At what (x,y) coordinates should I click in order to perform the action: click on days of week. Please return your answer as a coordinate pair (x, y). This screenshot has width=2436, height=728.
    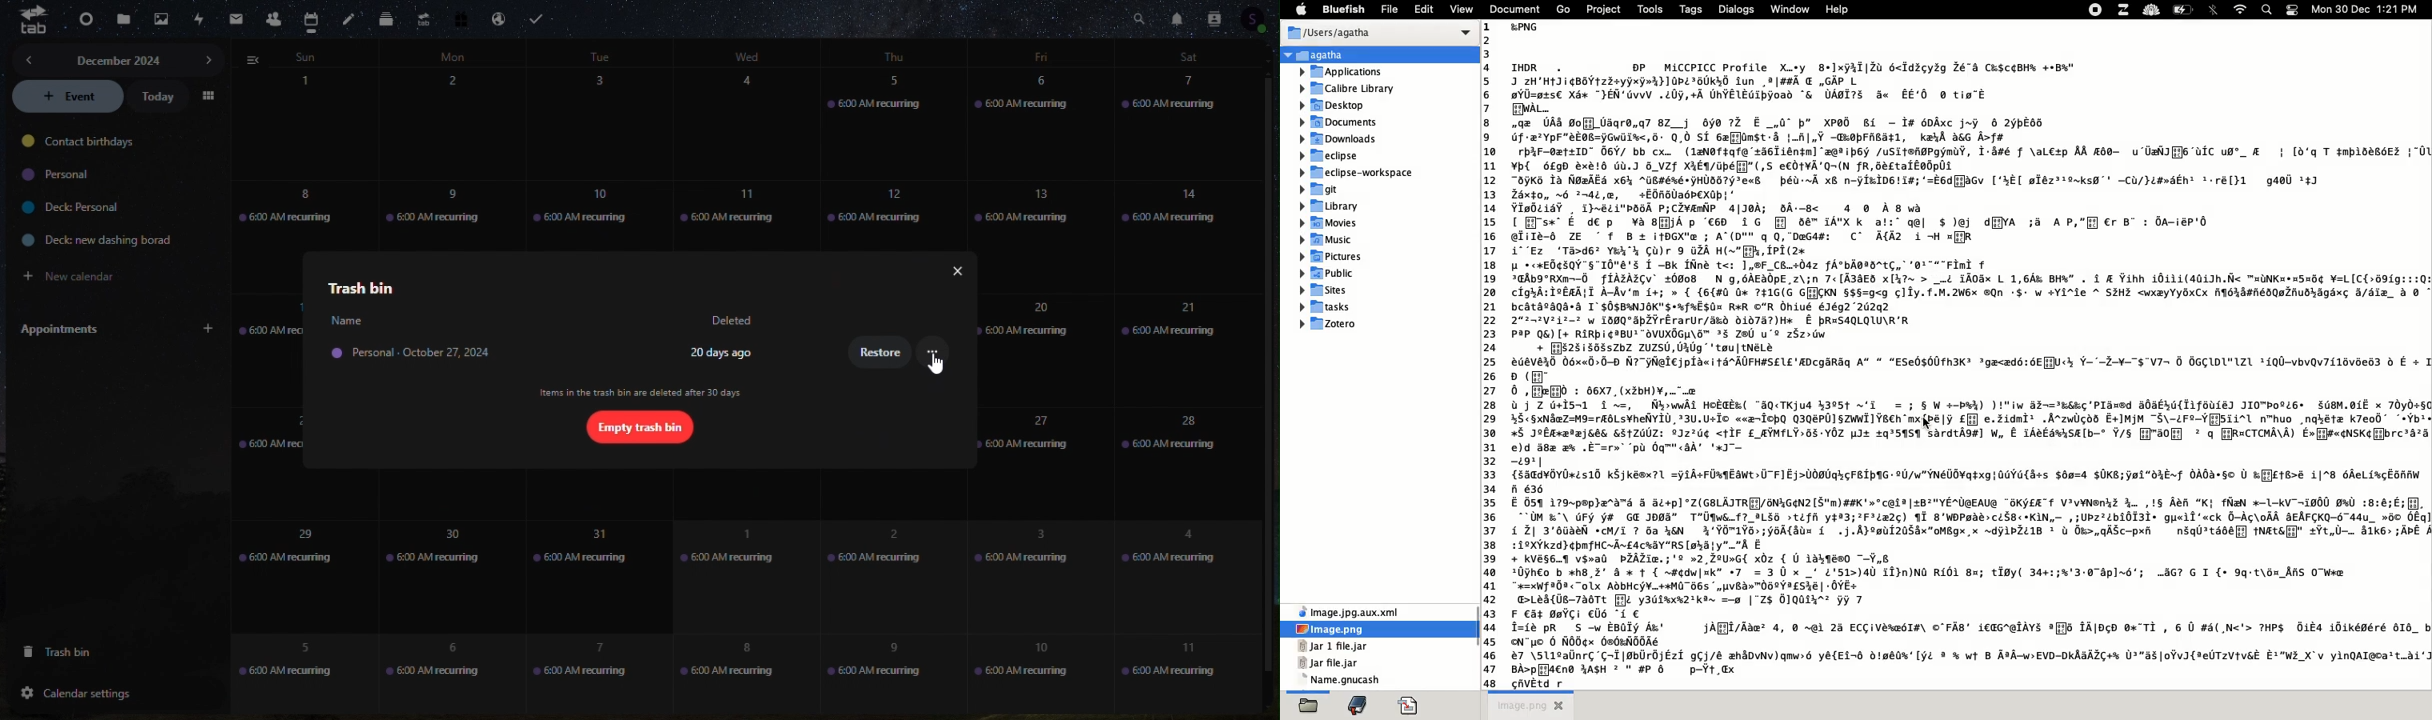
    Looking at the image, I should click on (747, 55).